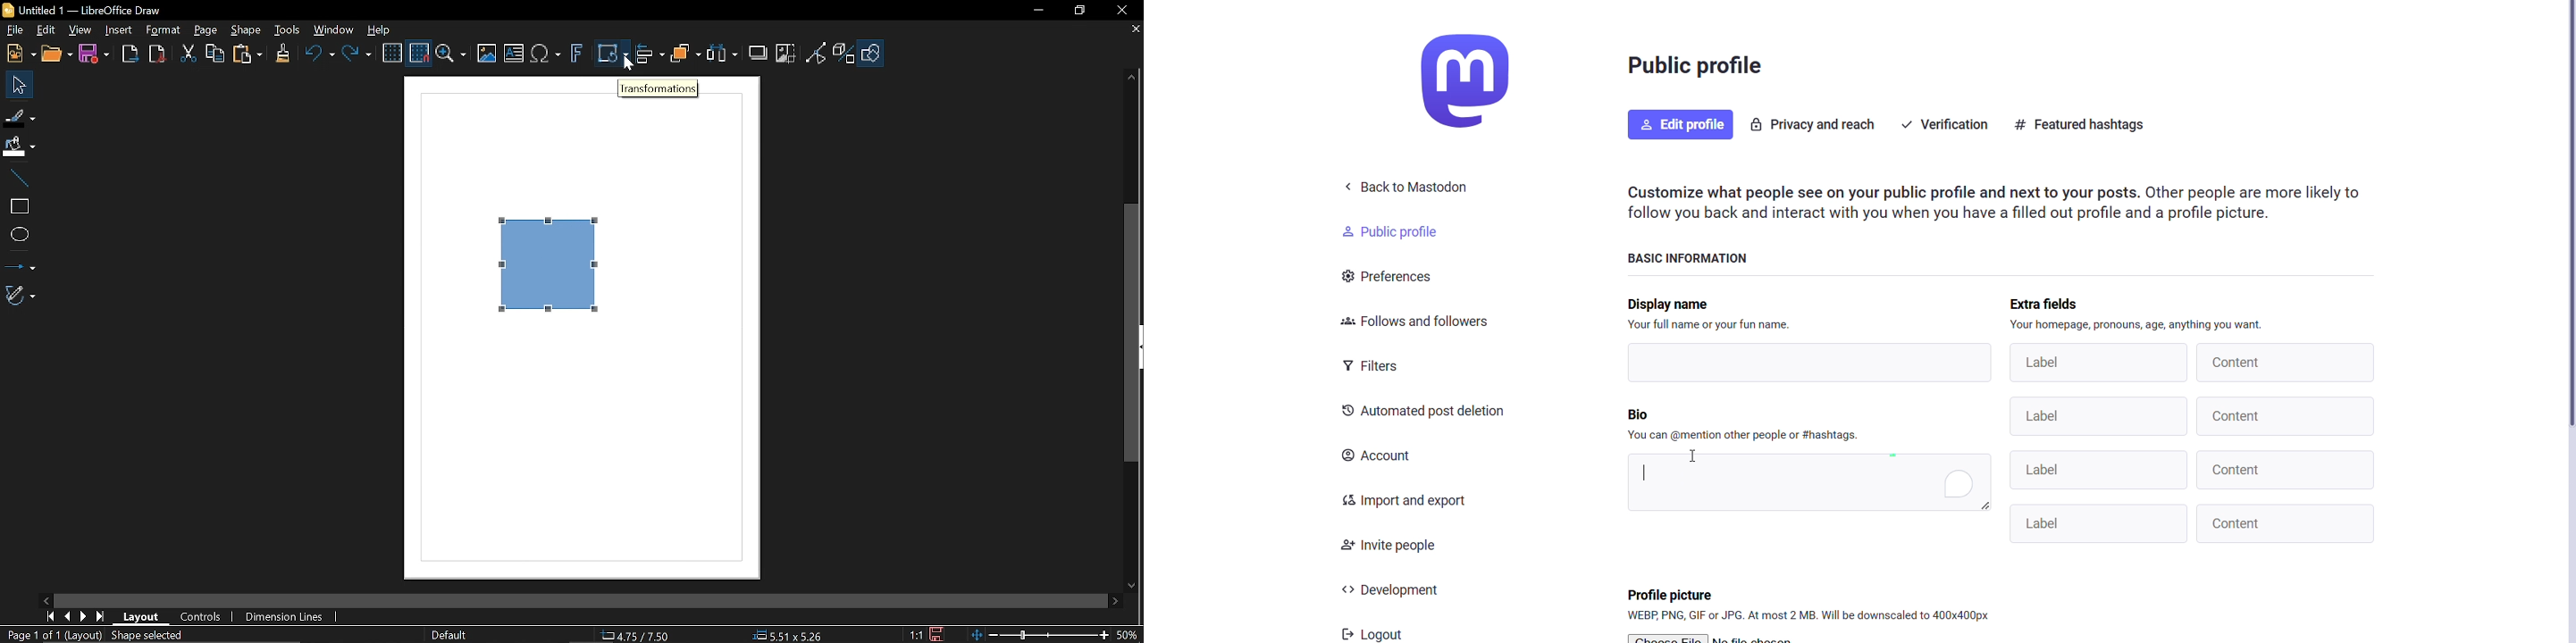 This screenshot has height=644, width=2576. Describe the element at coordinates (2101, 523) in the screenshot. I see `` at that location.